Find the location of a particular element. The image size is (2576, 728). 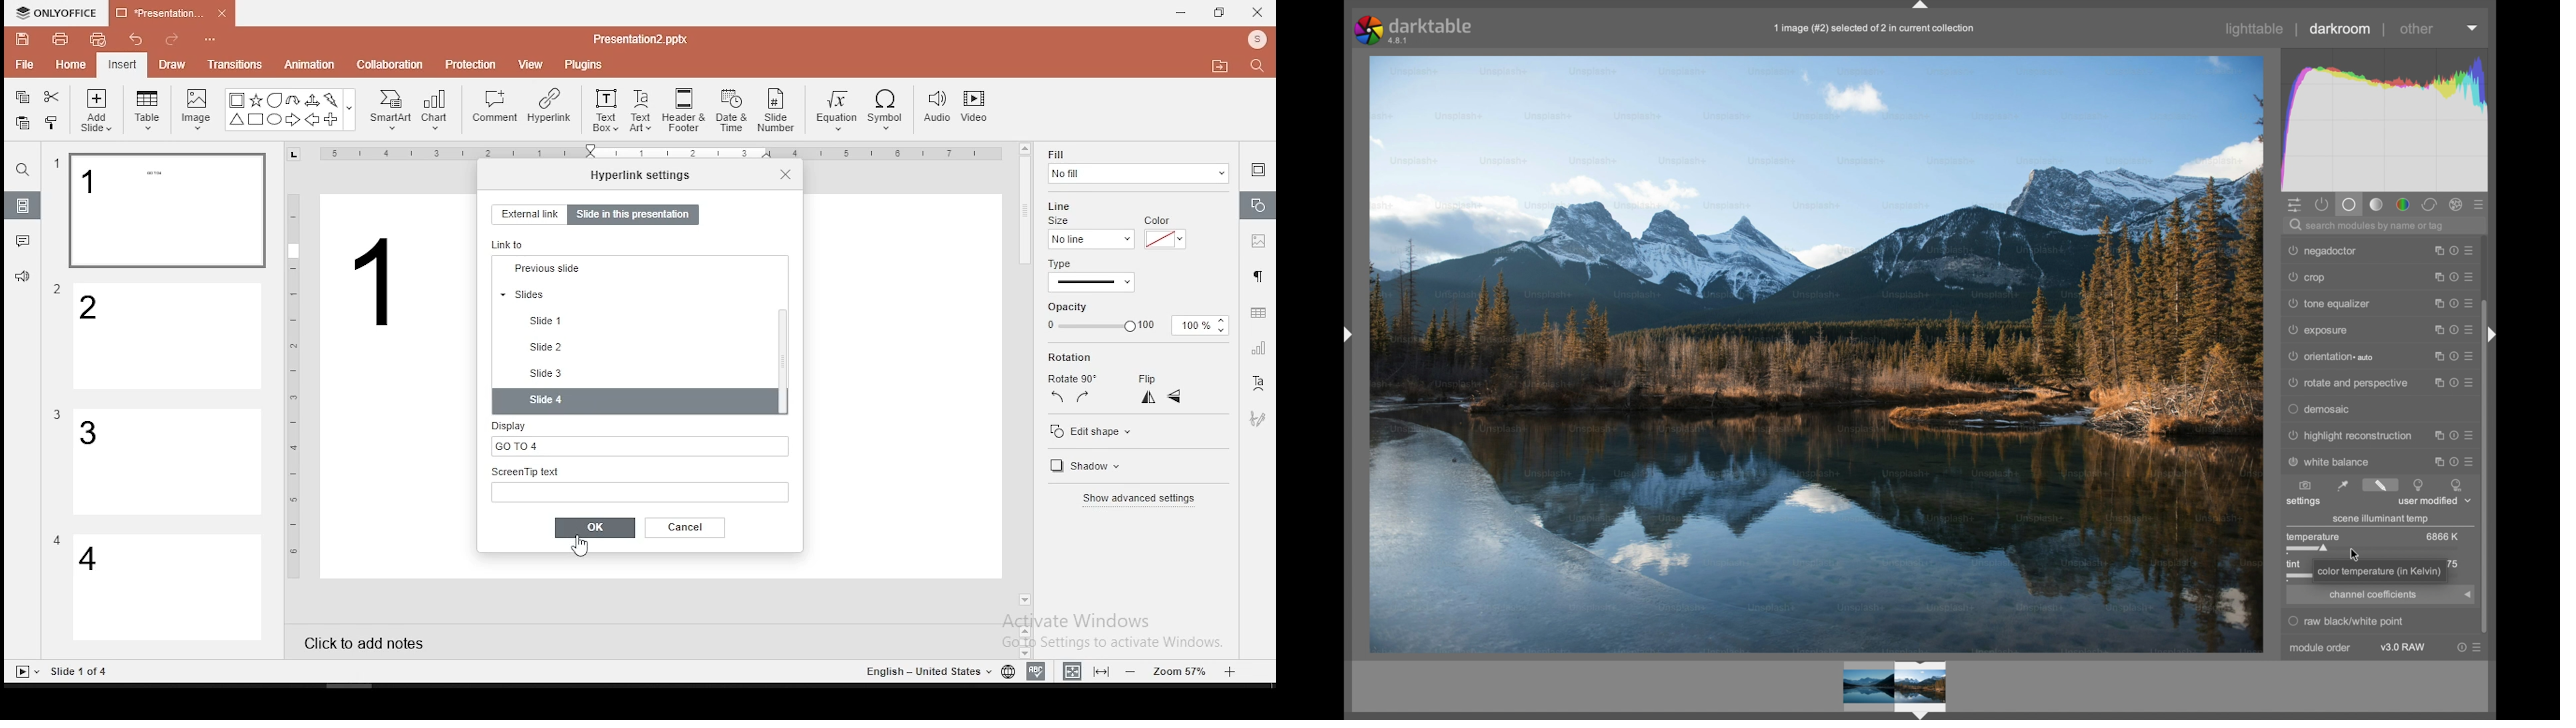

rotate 90 clockwise is located at coordinates (1084, 396).